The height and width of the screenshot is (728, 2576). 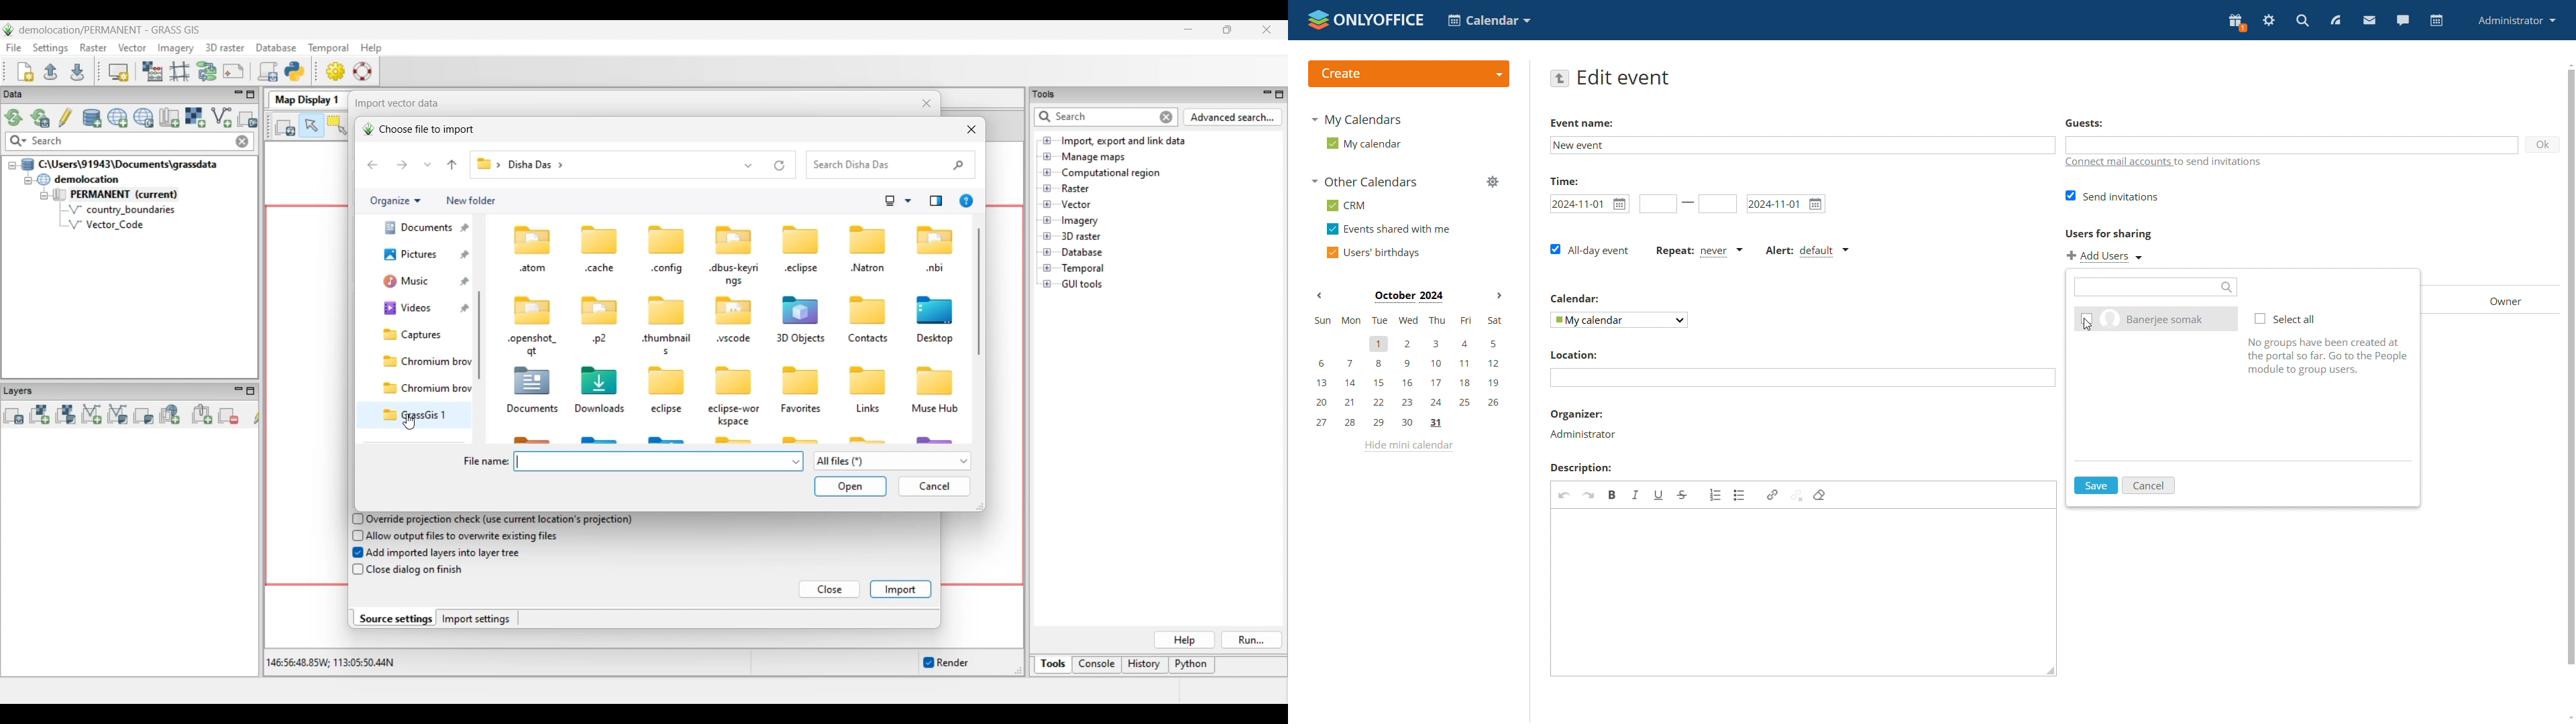 I want to click on scroll up, so click(x=2570, y=64).